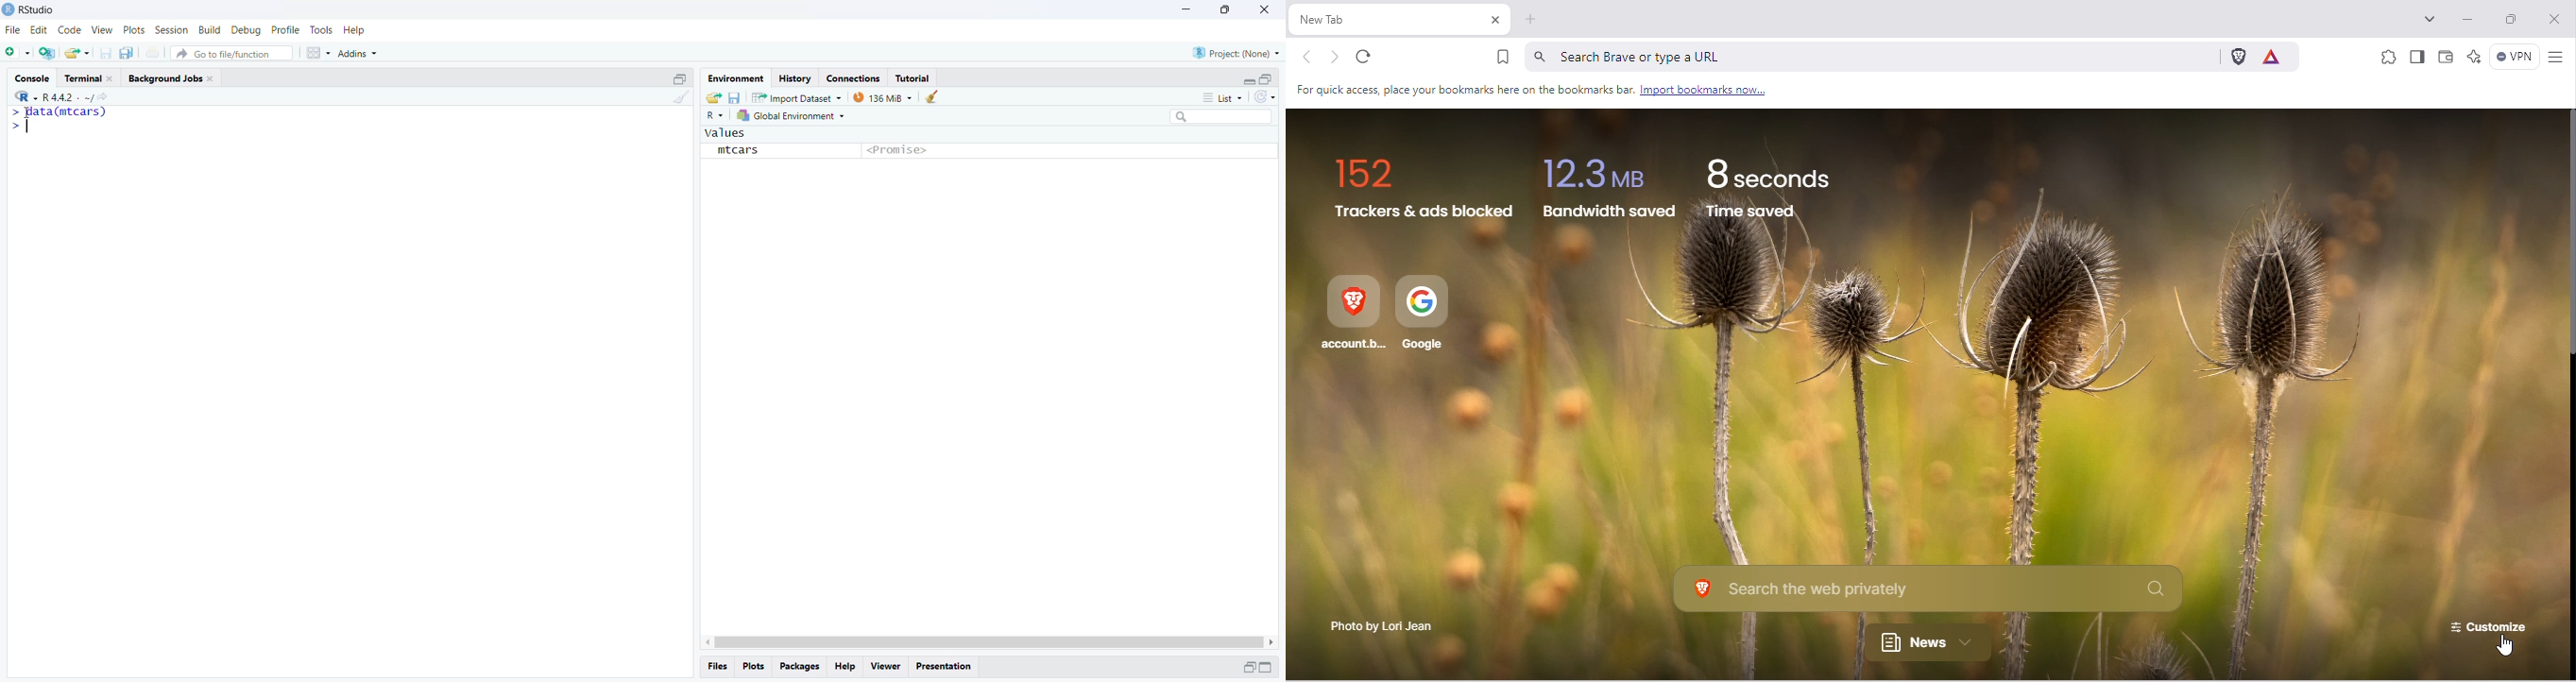  I want to click on Presentation, so click(948, 665).